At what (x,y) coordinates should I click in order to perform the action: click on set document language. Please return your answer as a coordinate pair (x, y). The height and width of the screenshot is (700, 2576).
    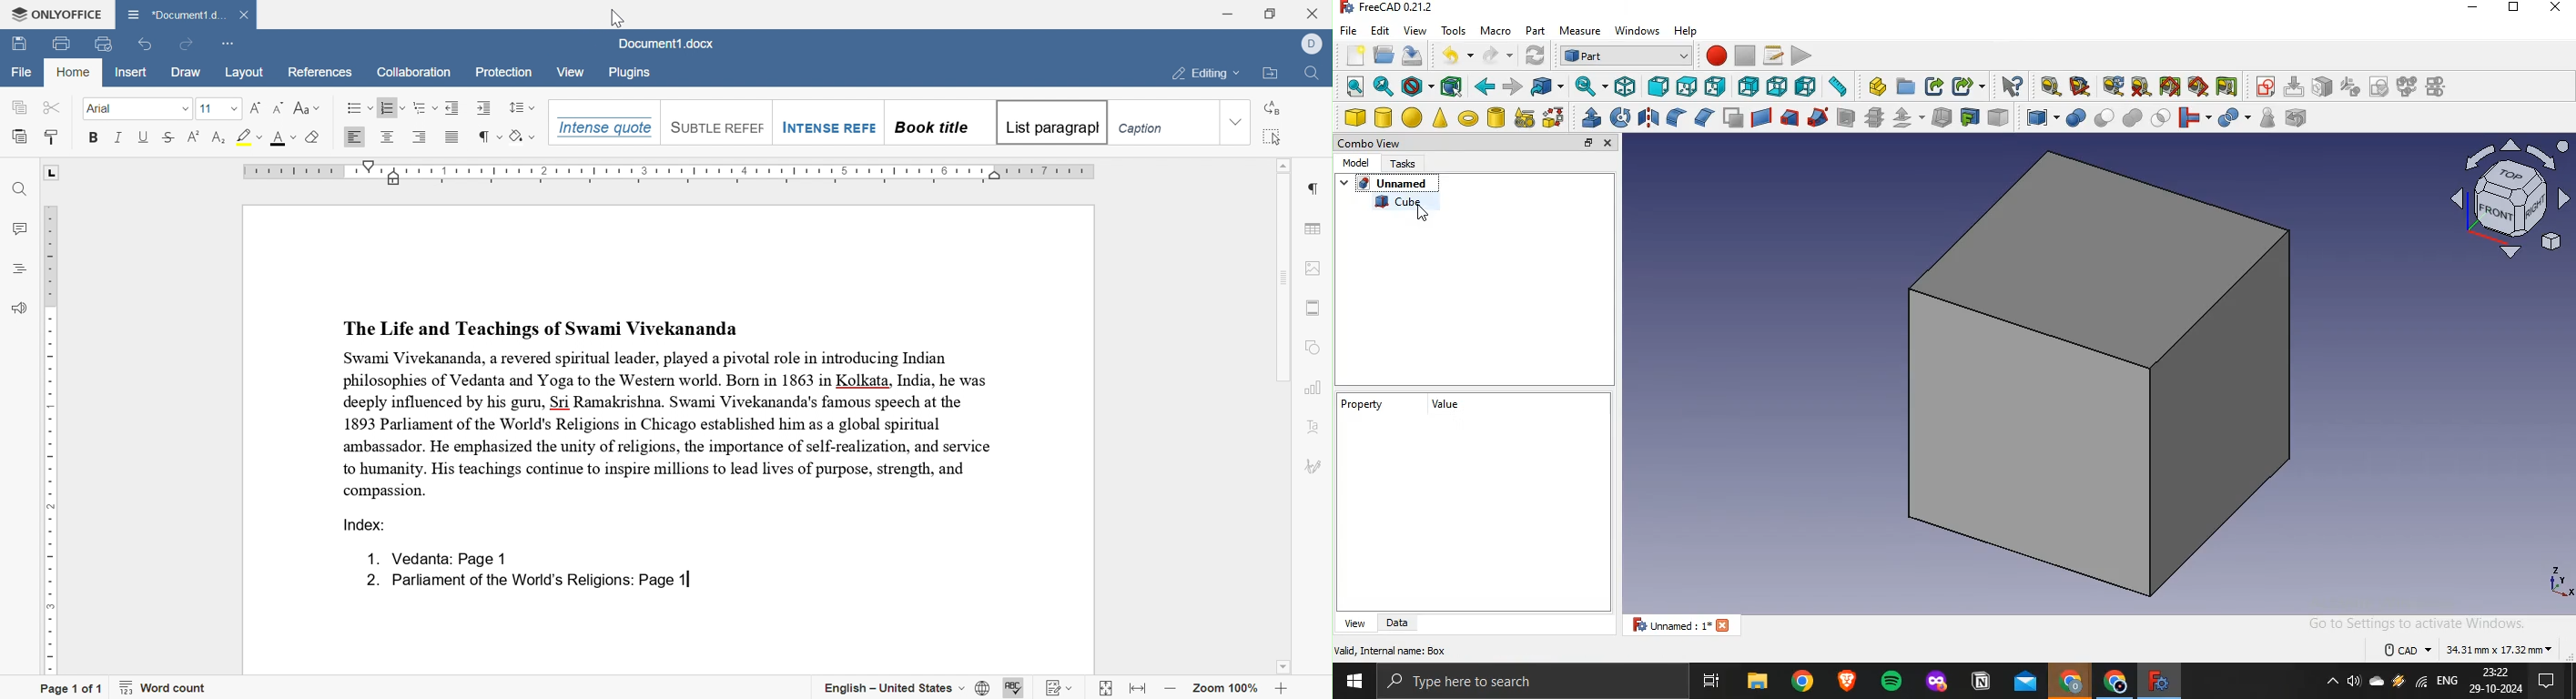
    Looking at the image, I should click on (983, 687).